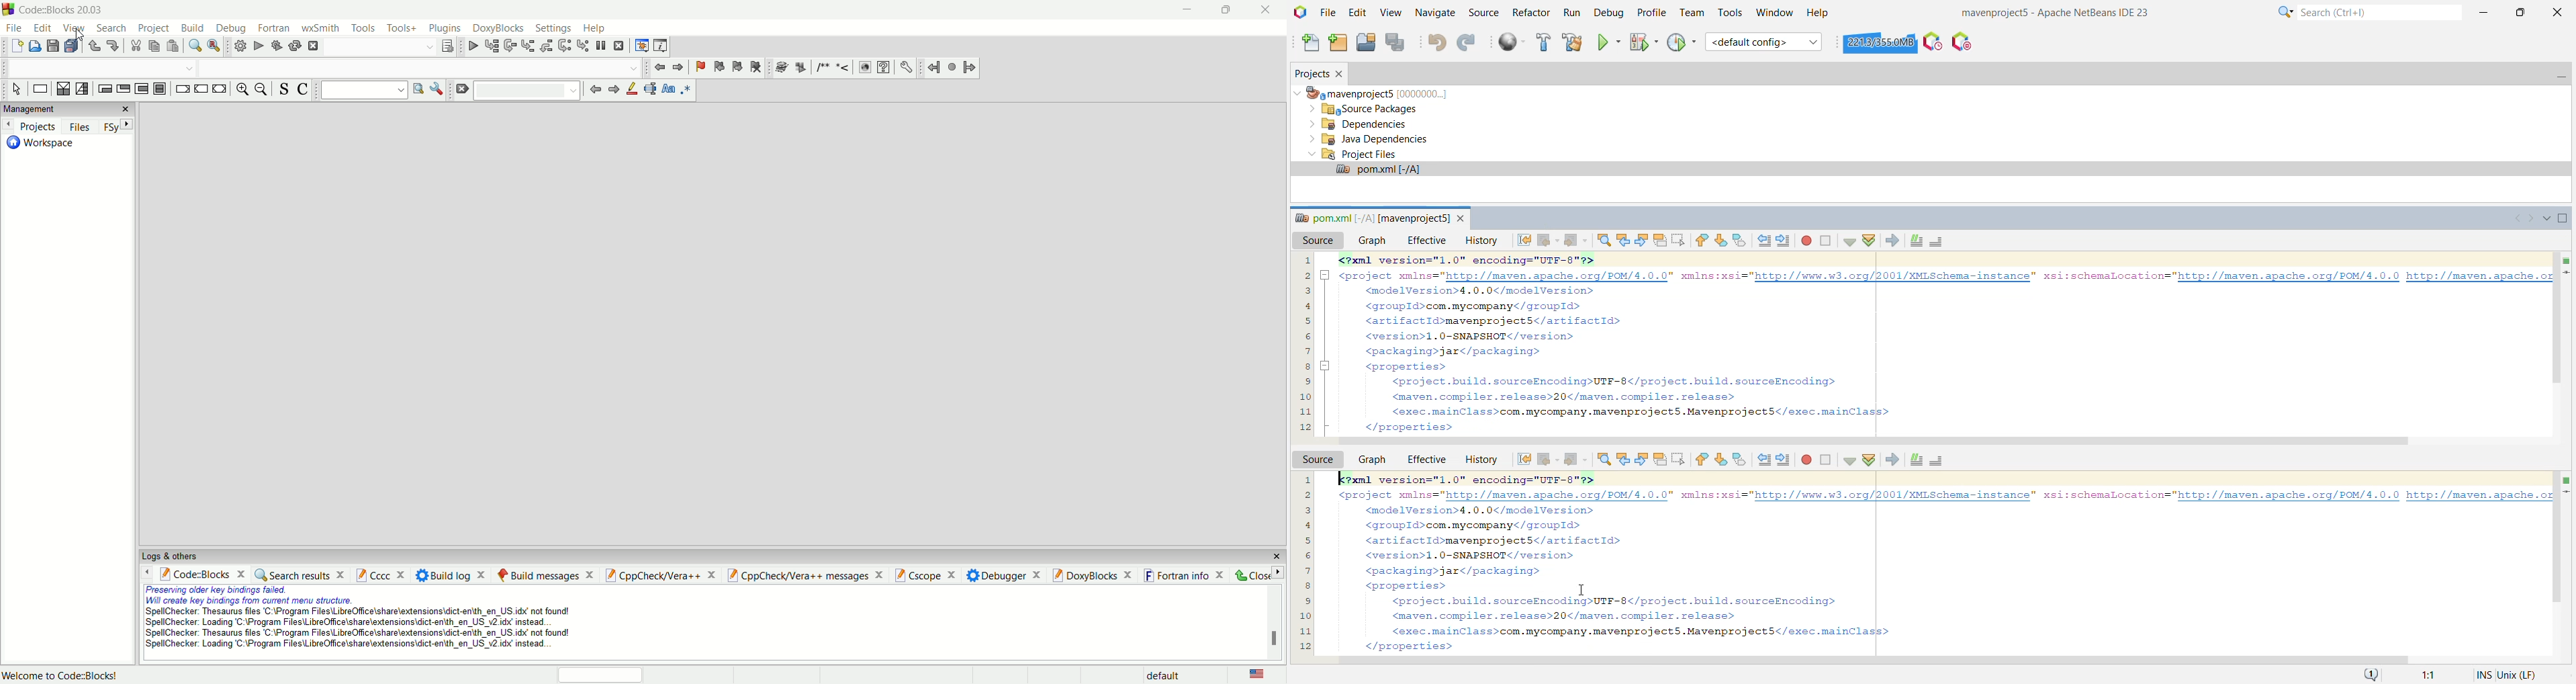  Describe the element at coordinates (1459, 353) in the screenshot. I see `<packaging>jar</packaging>` at that location.